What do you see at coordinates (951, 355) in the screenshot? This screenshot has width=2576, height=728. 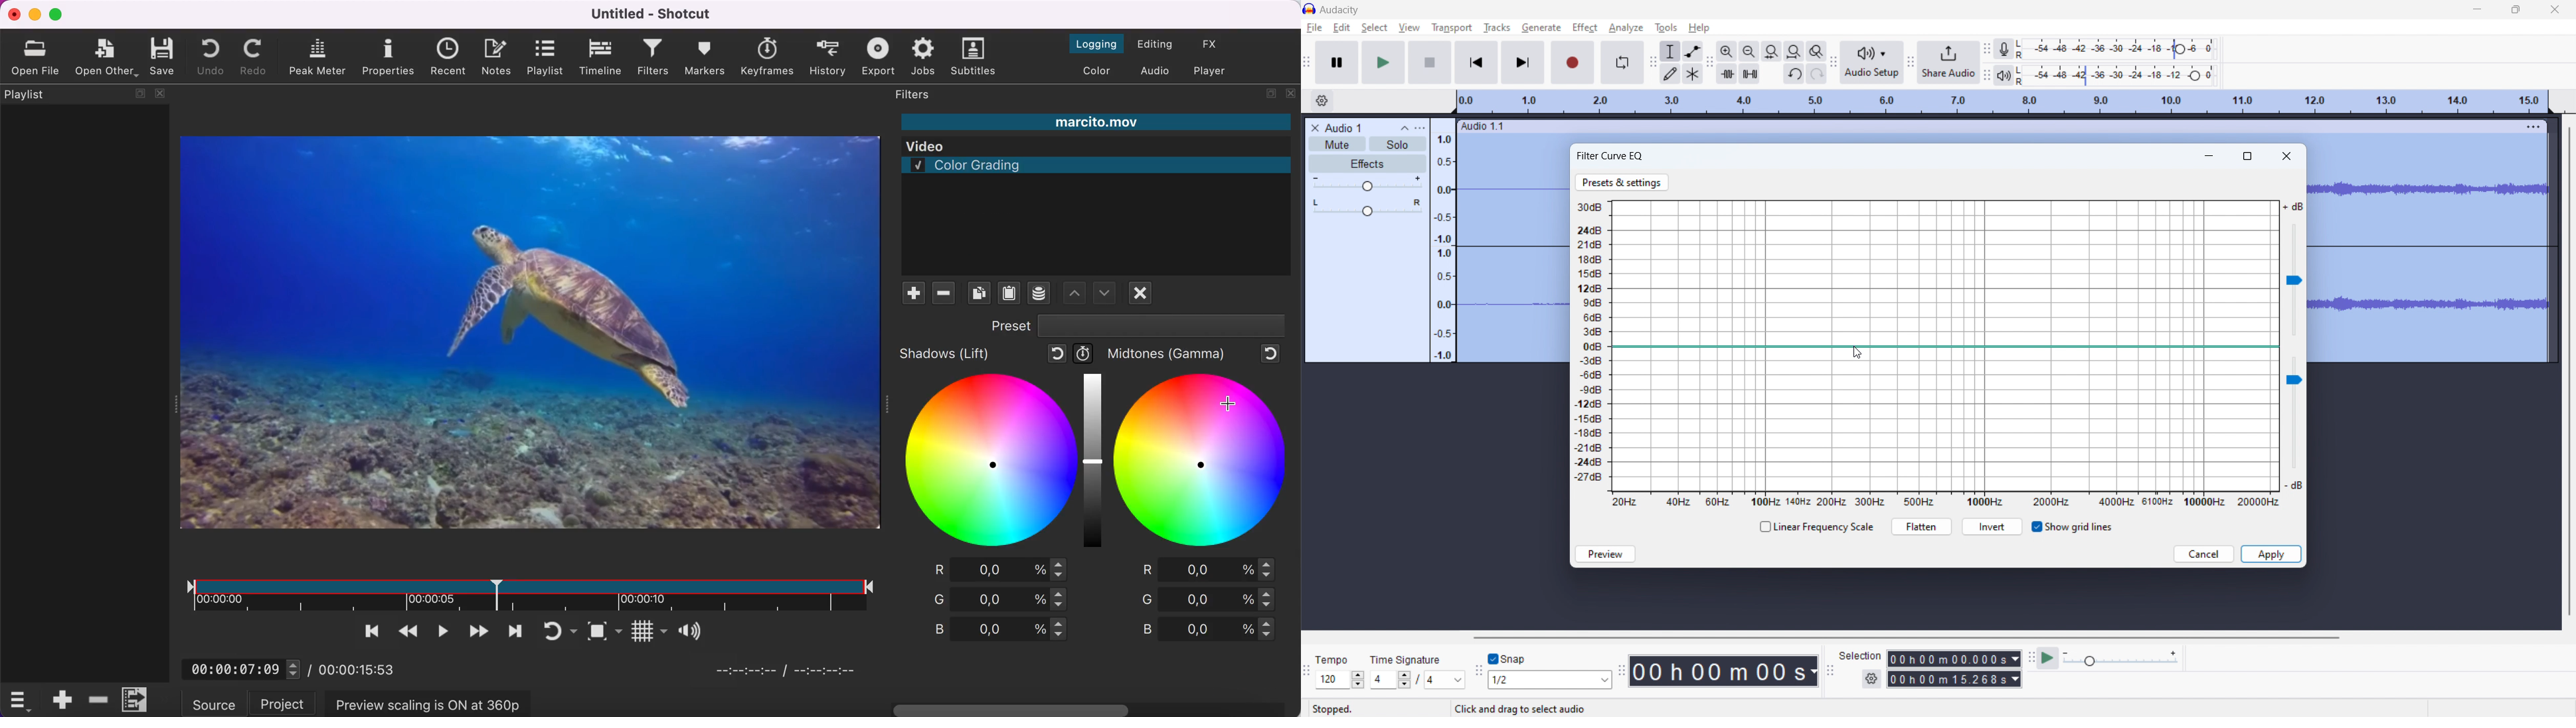 I see `shadows (lift)` at bounding box center [951, 355].